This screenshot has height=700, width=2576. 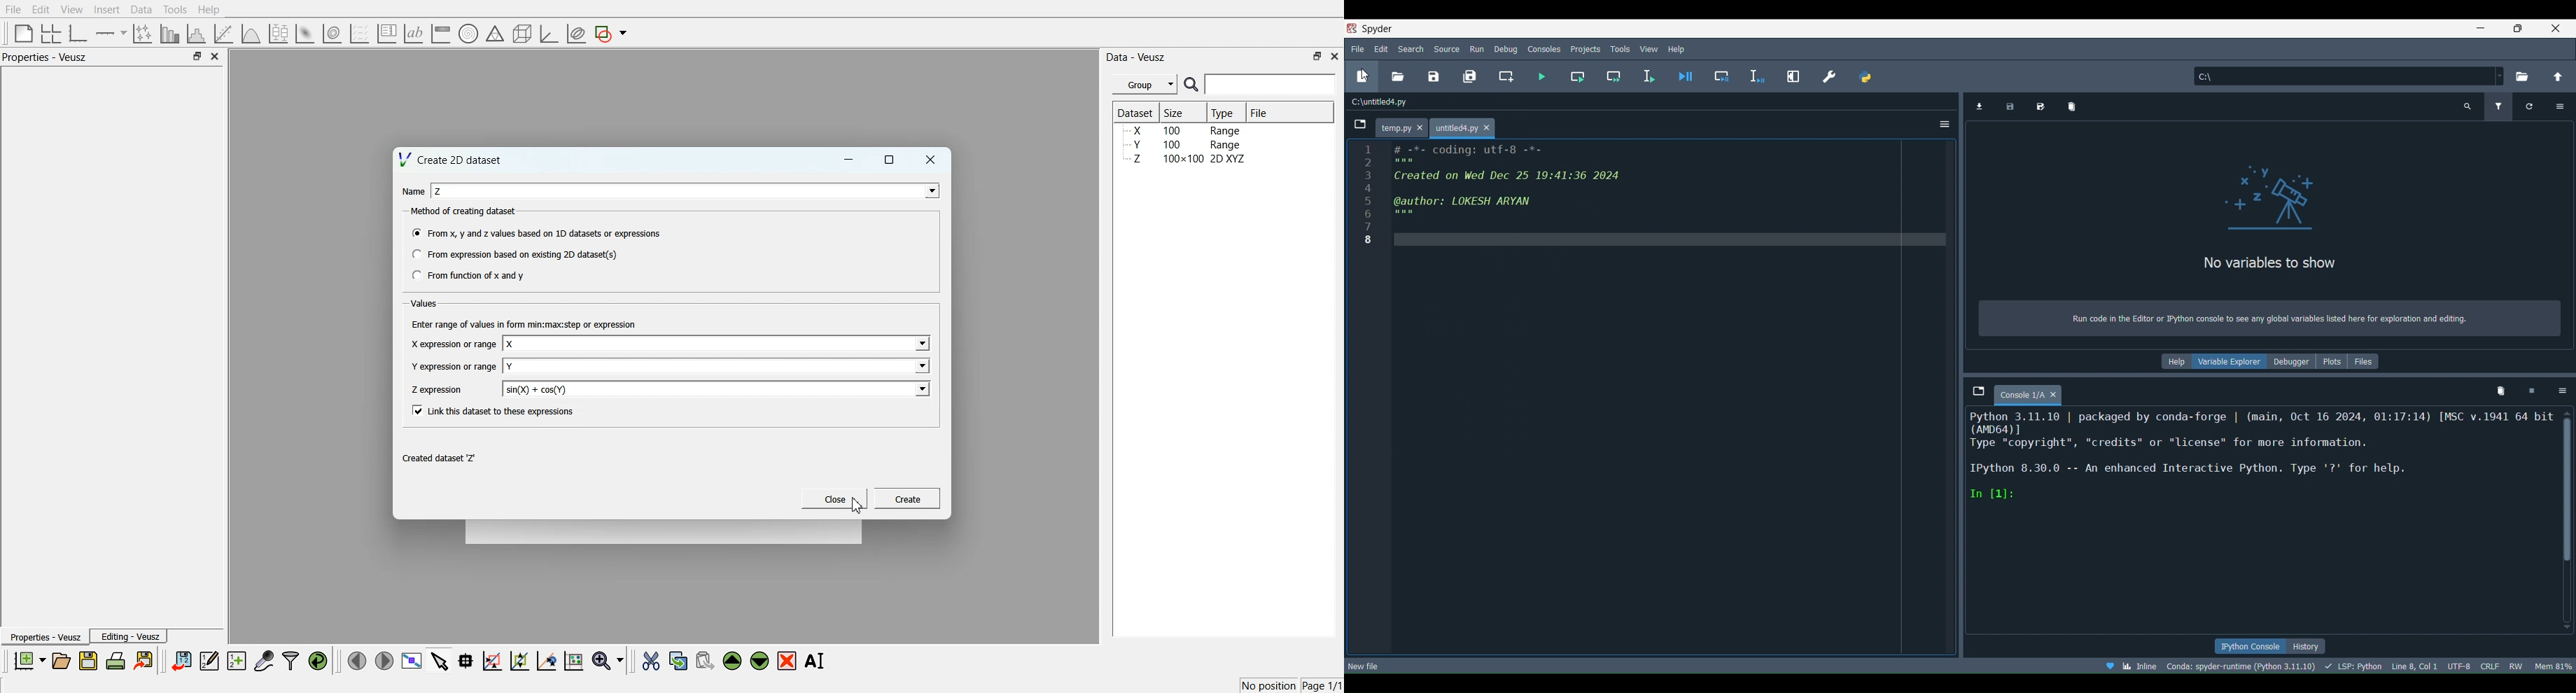 What do you see at coordinates (1544, 48) in the screenshot?
I see `Consoles` at bounding box center [1544, 48].